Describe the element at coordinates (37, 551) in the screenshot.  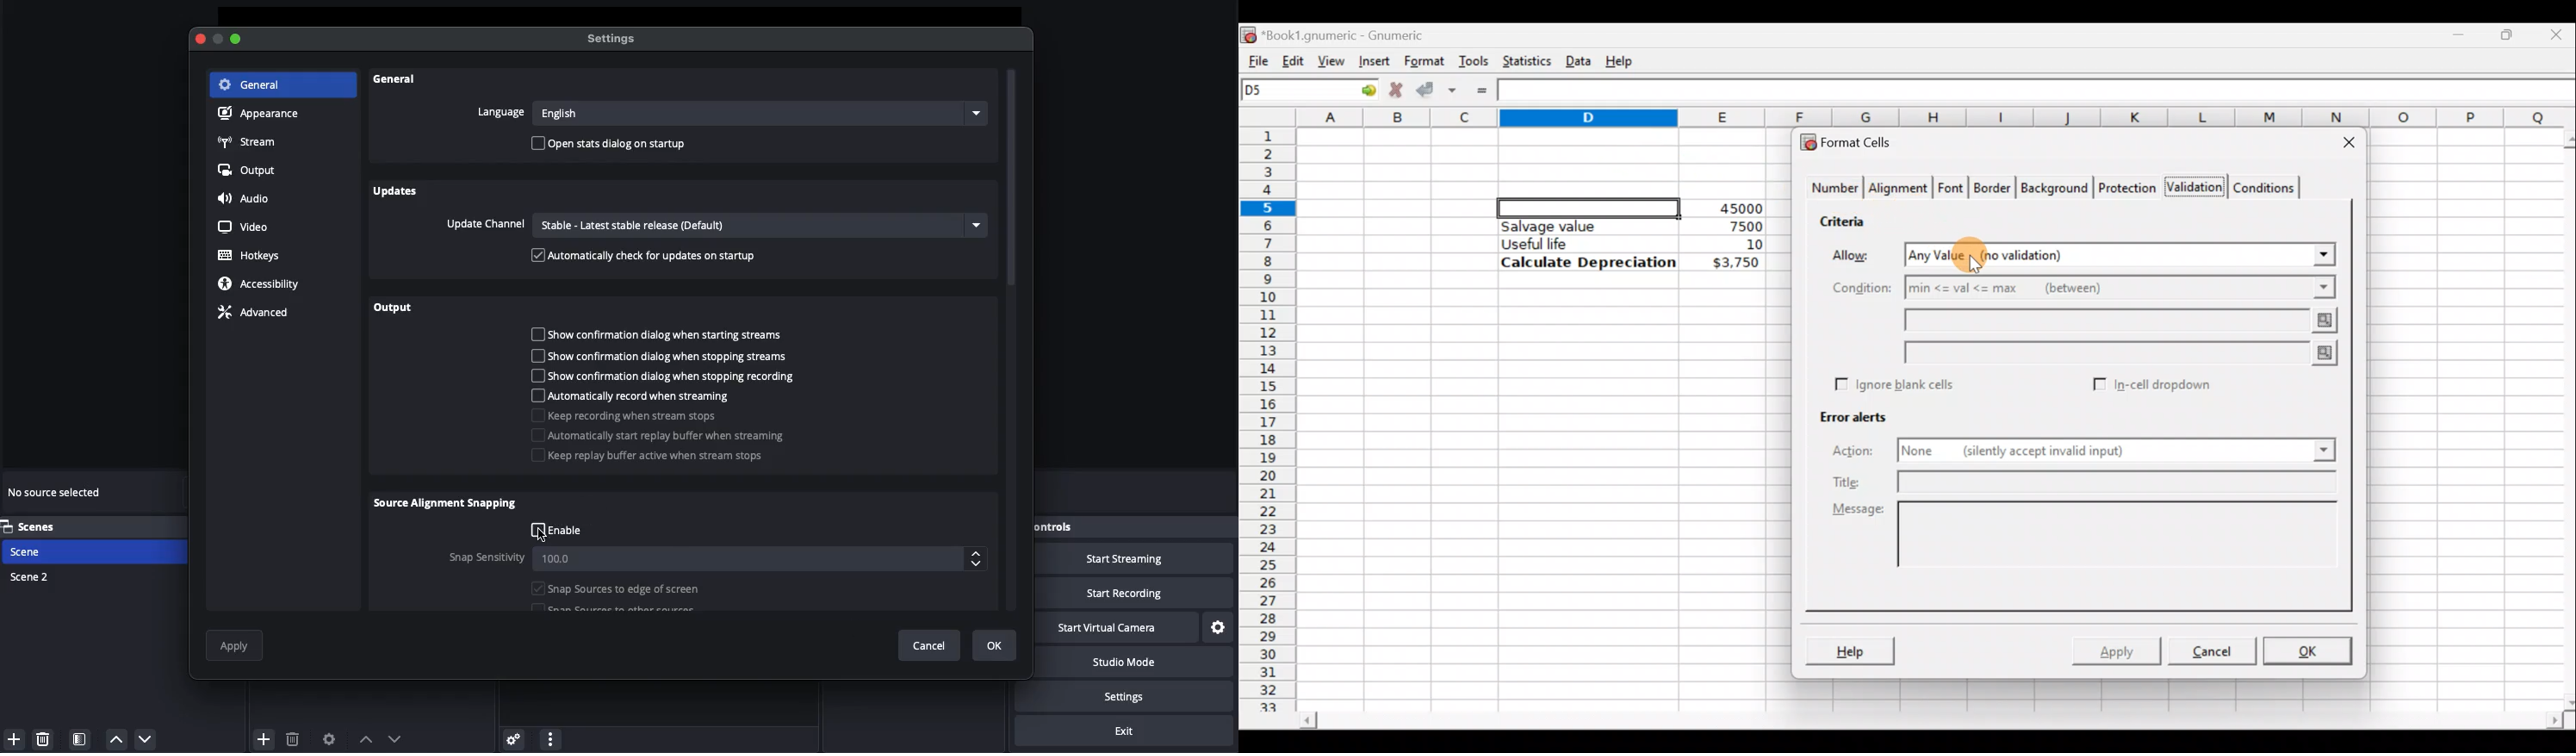
I see `Scene 1` at that location.